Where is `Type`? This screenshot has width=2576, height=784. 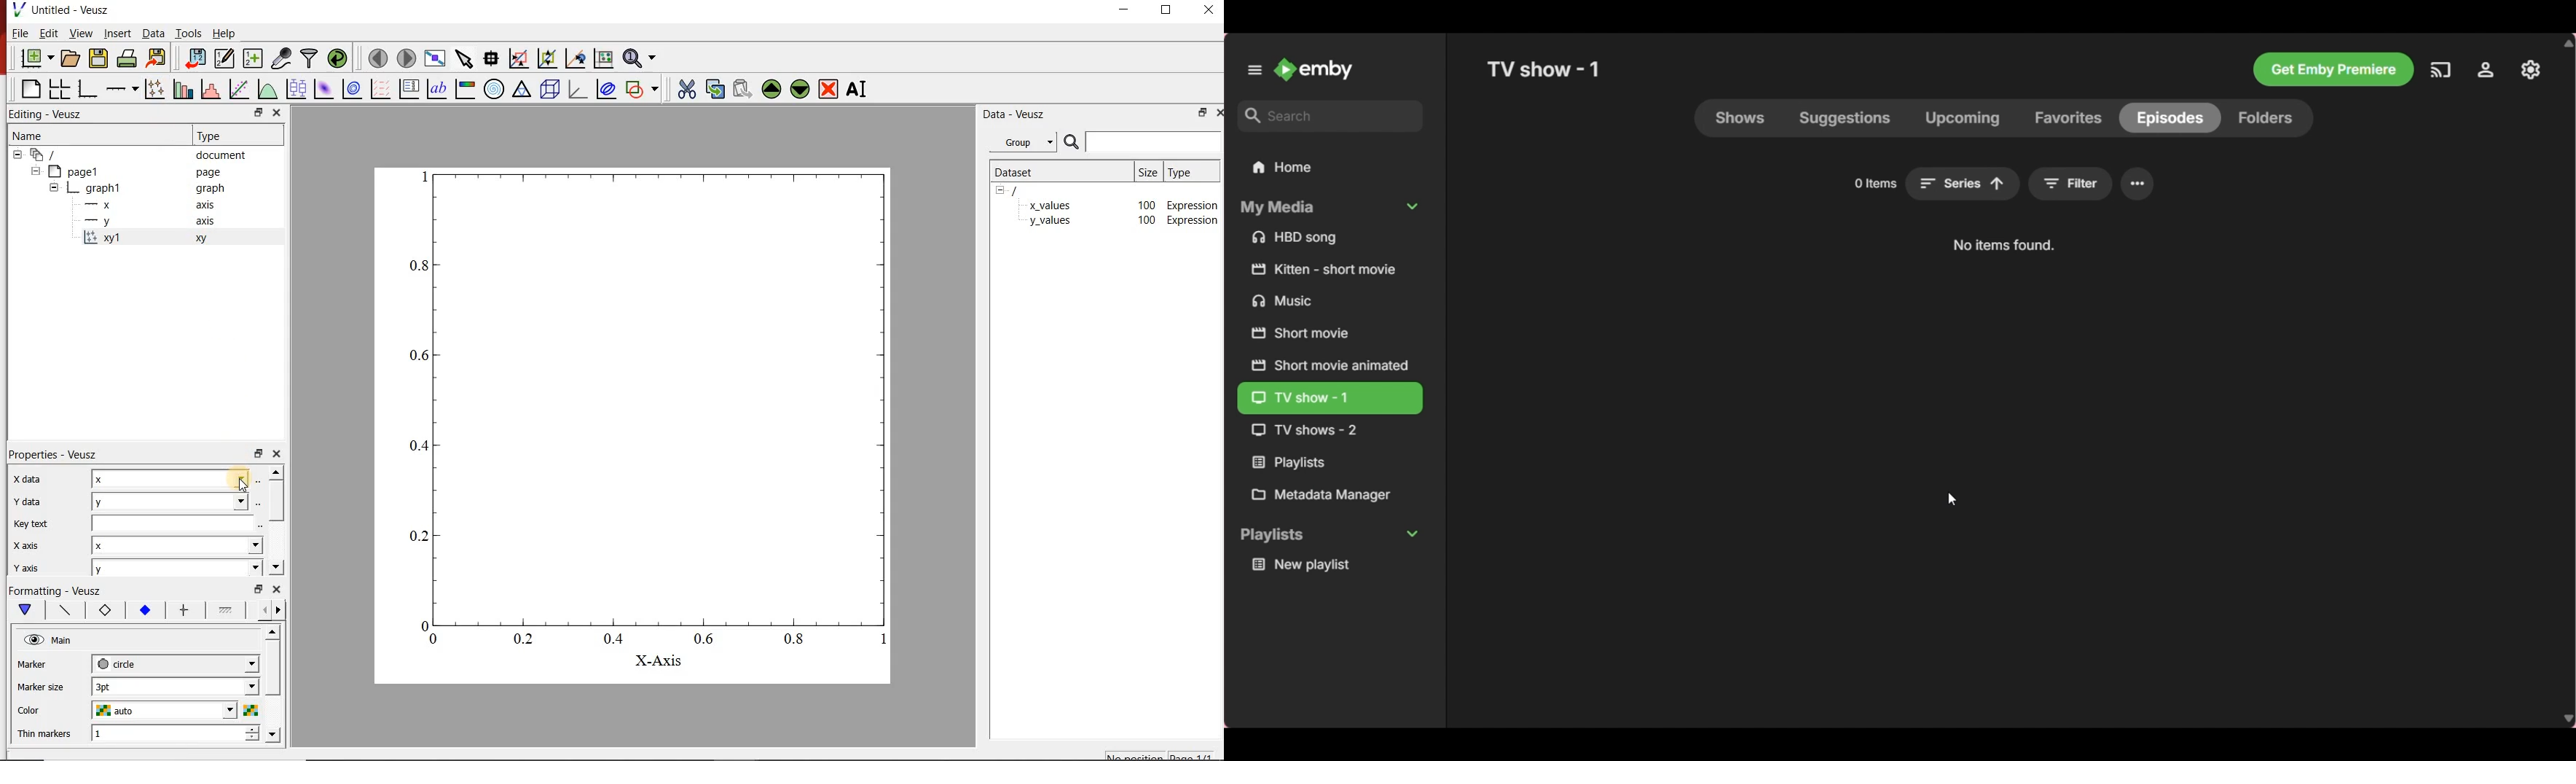 Type is located at coordinates (219, 136).